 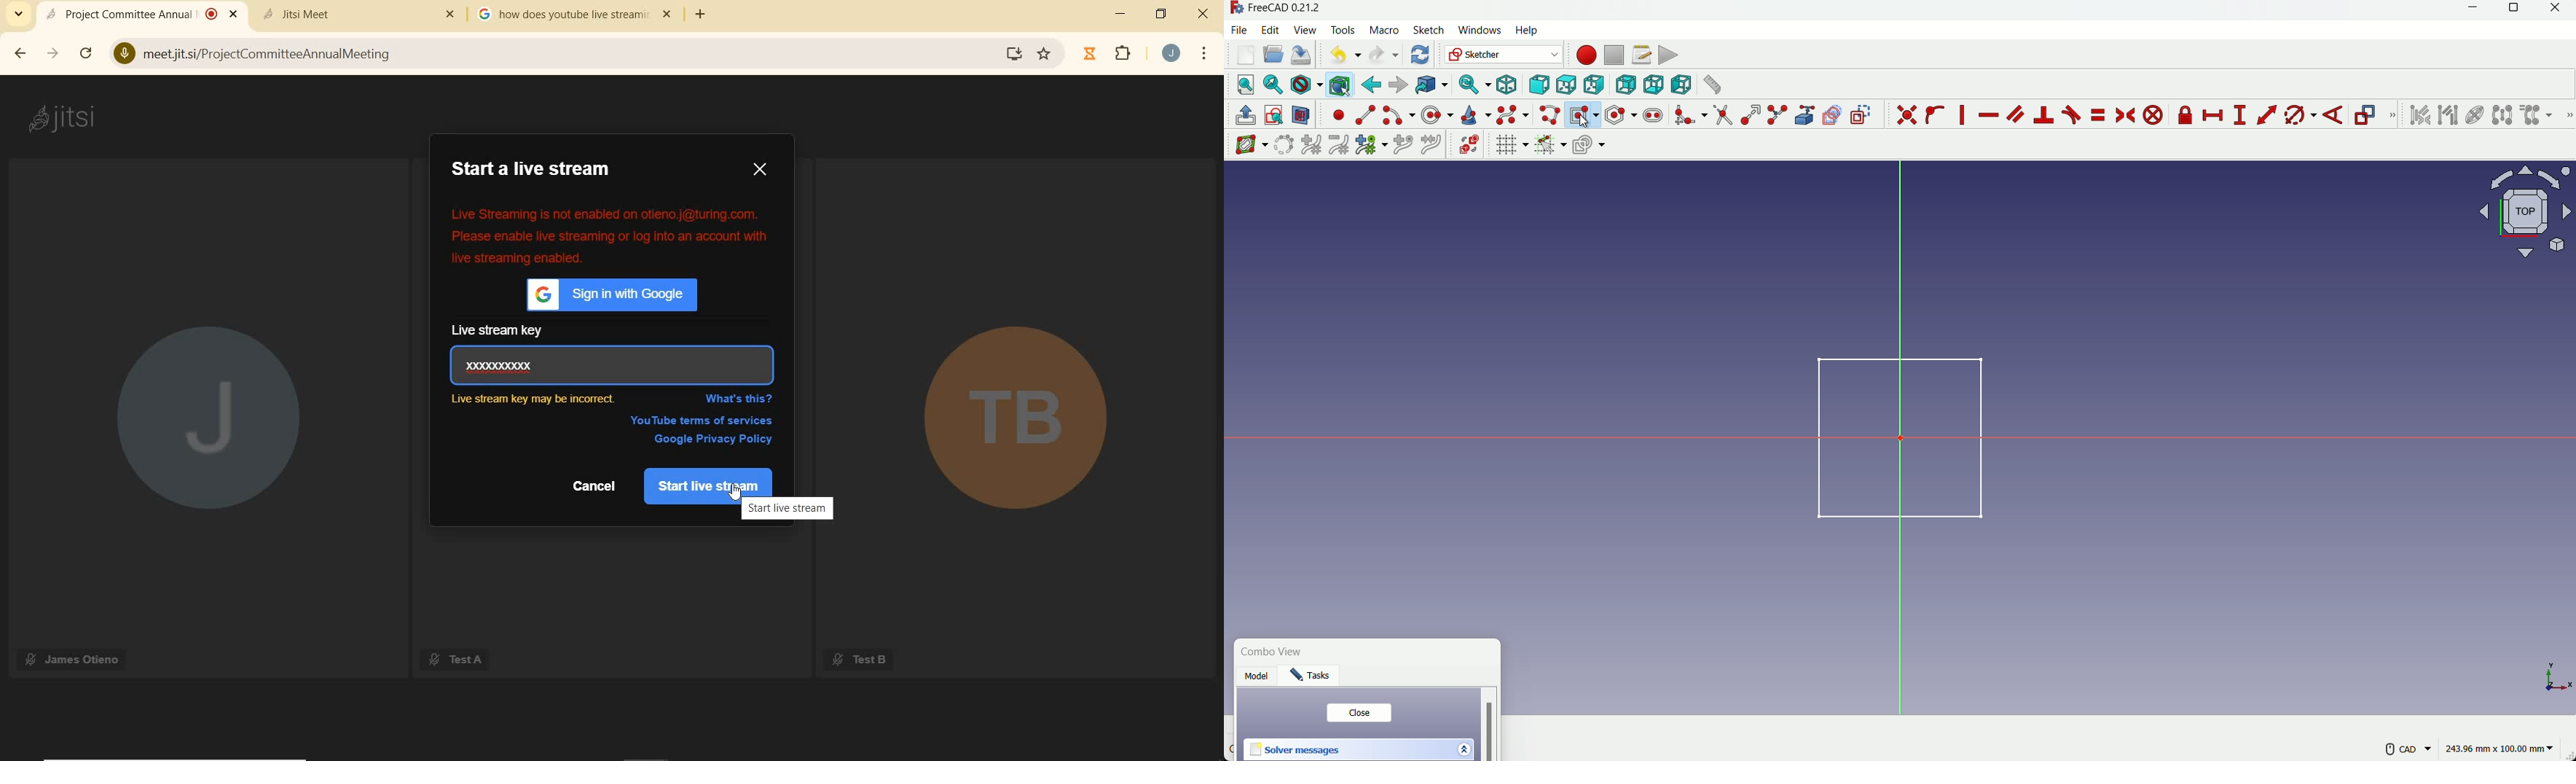 I want to click on constraint tangent, so click(x=2072, y=115).